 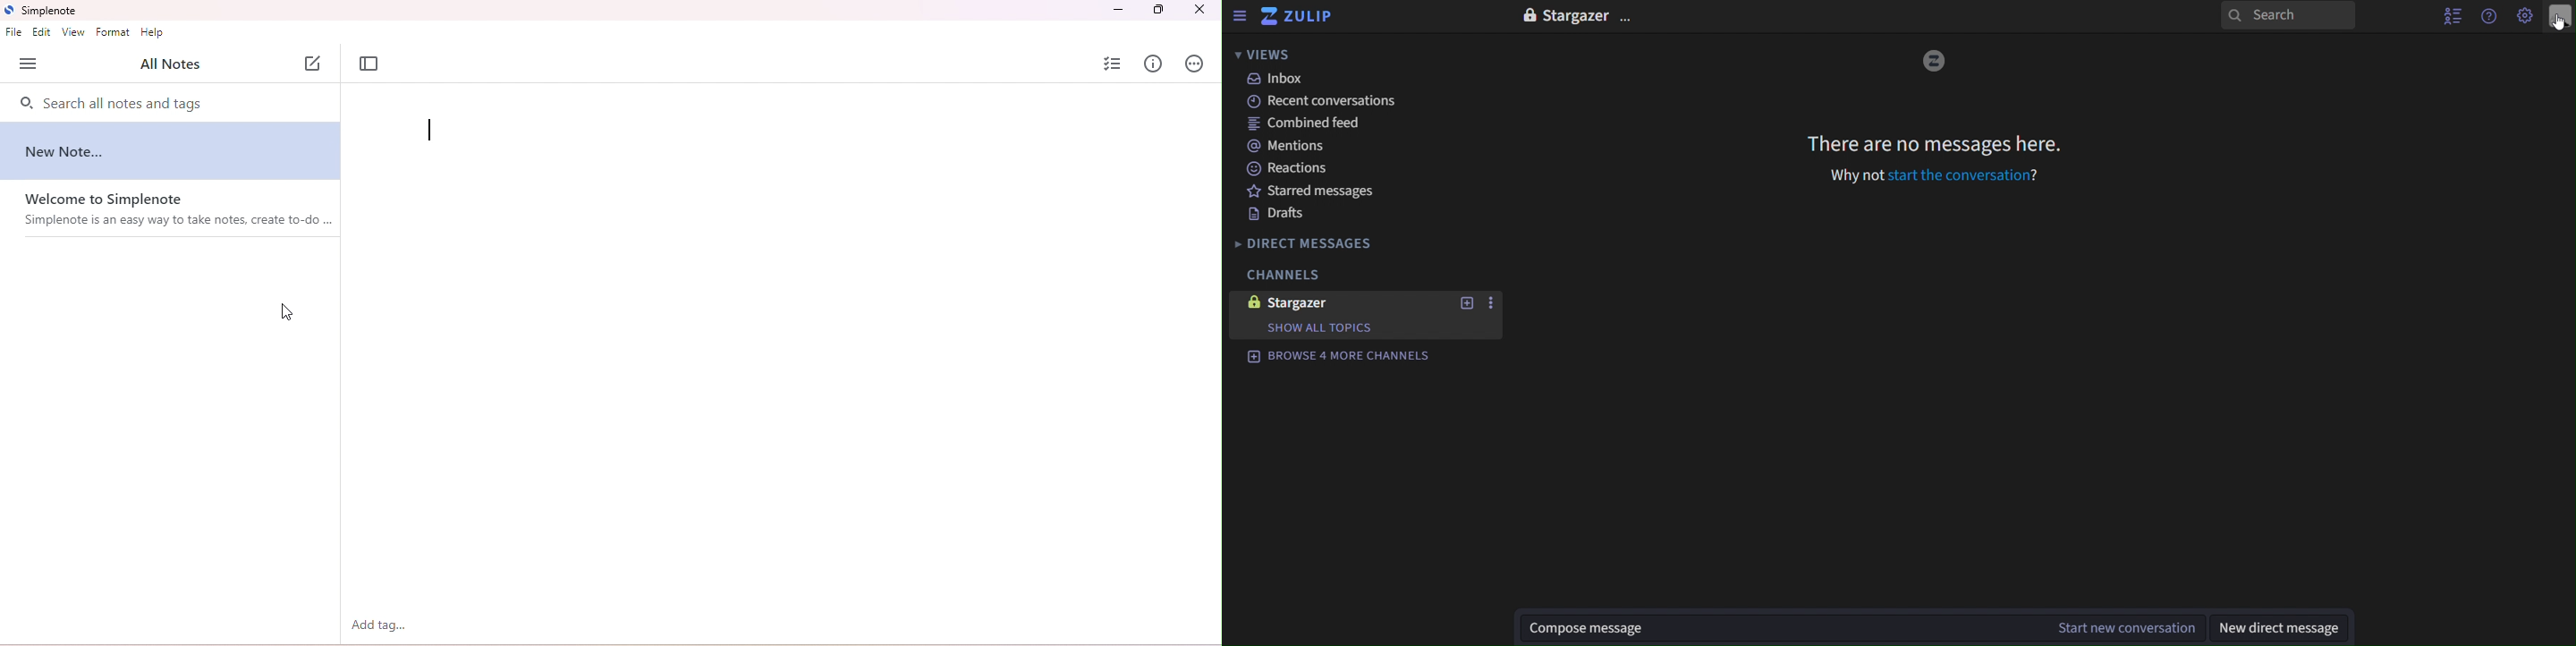 I want to click on toggle focus mode, so click(x=370, y=64).